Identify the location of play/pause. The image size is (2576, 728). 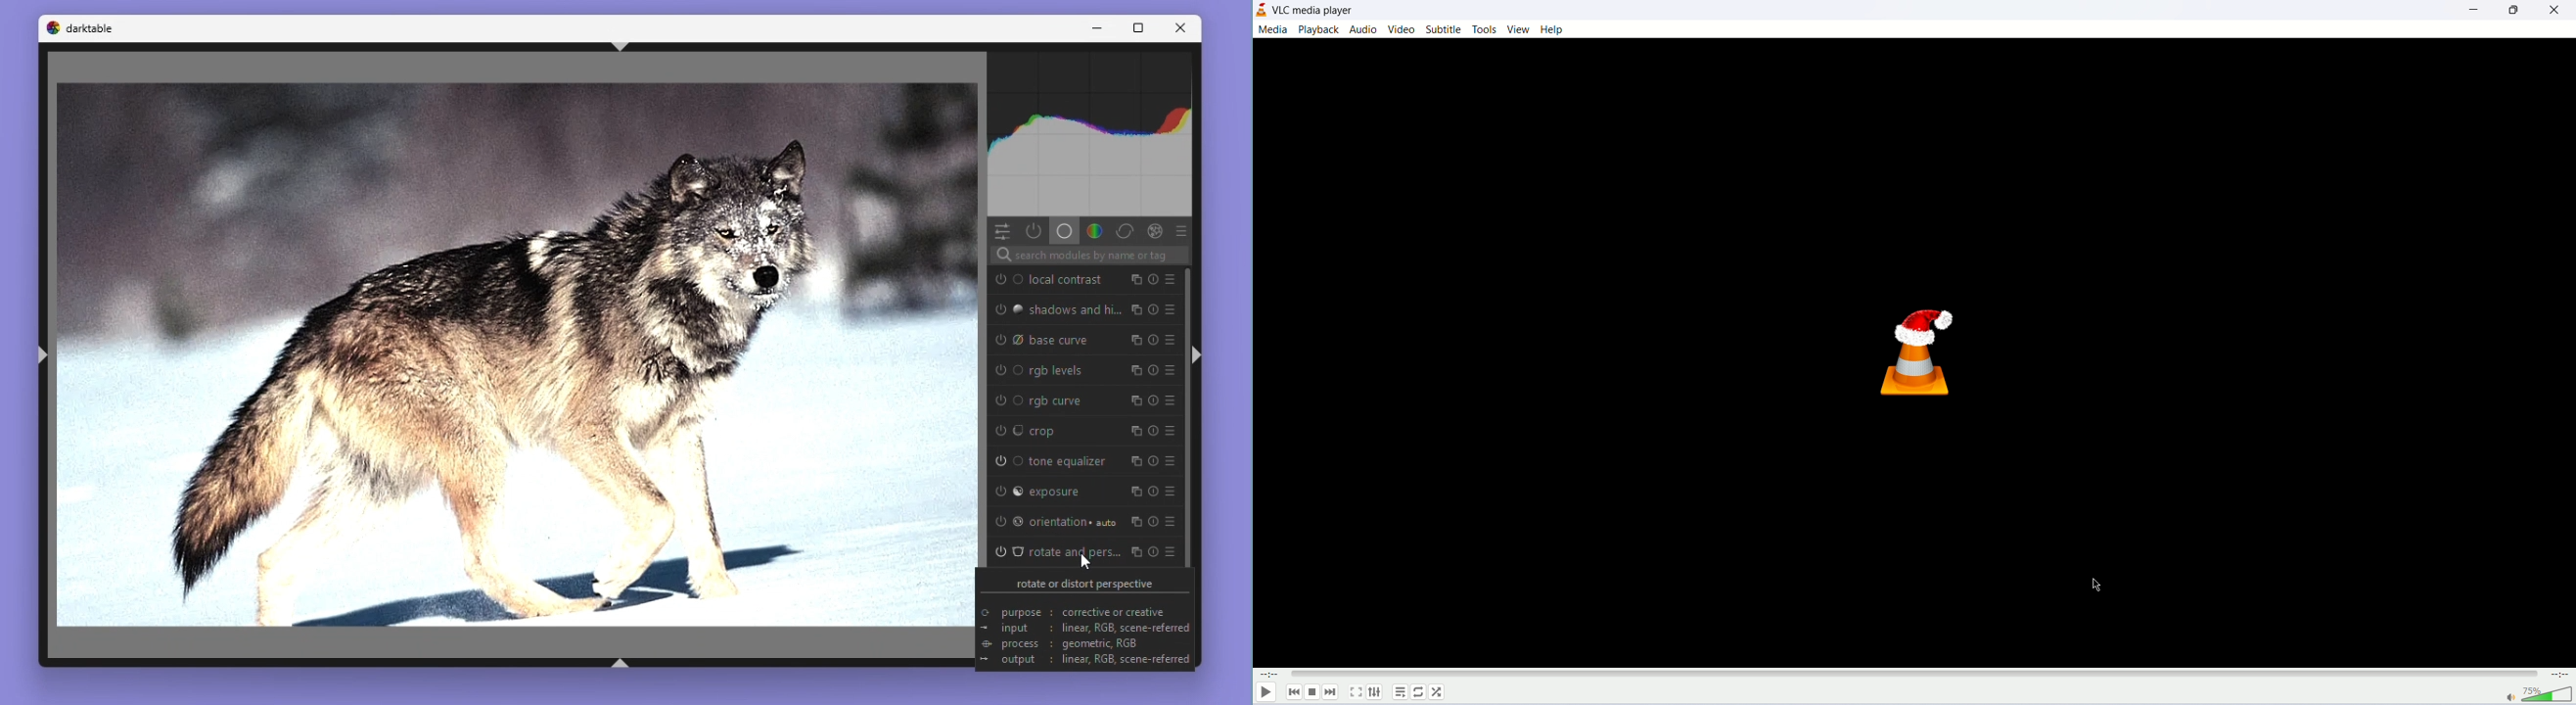
(1265, 693).